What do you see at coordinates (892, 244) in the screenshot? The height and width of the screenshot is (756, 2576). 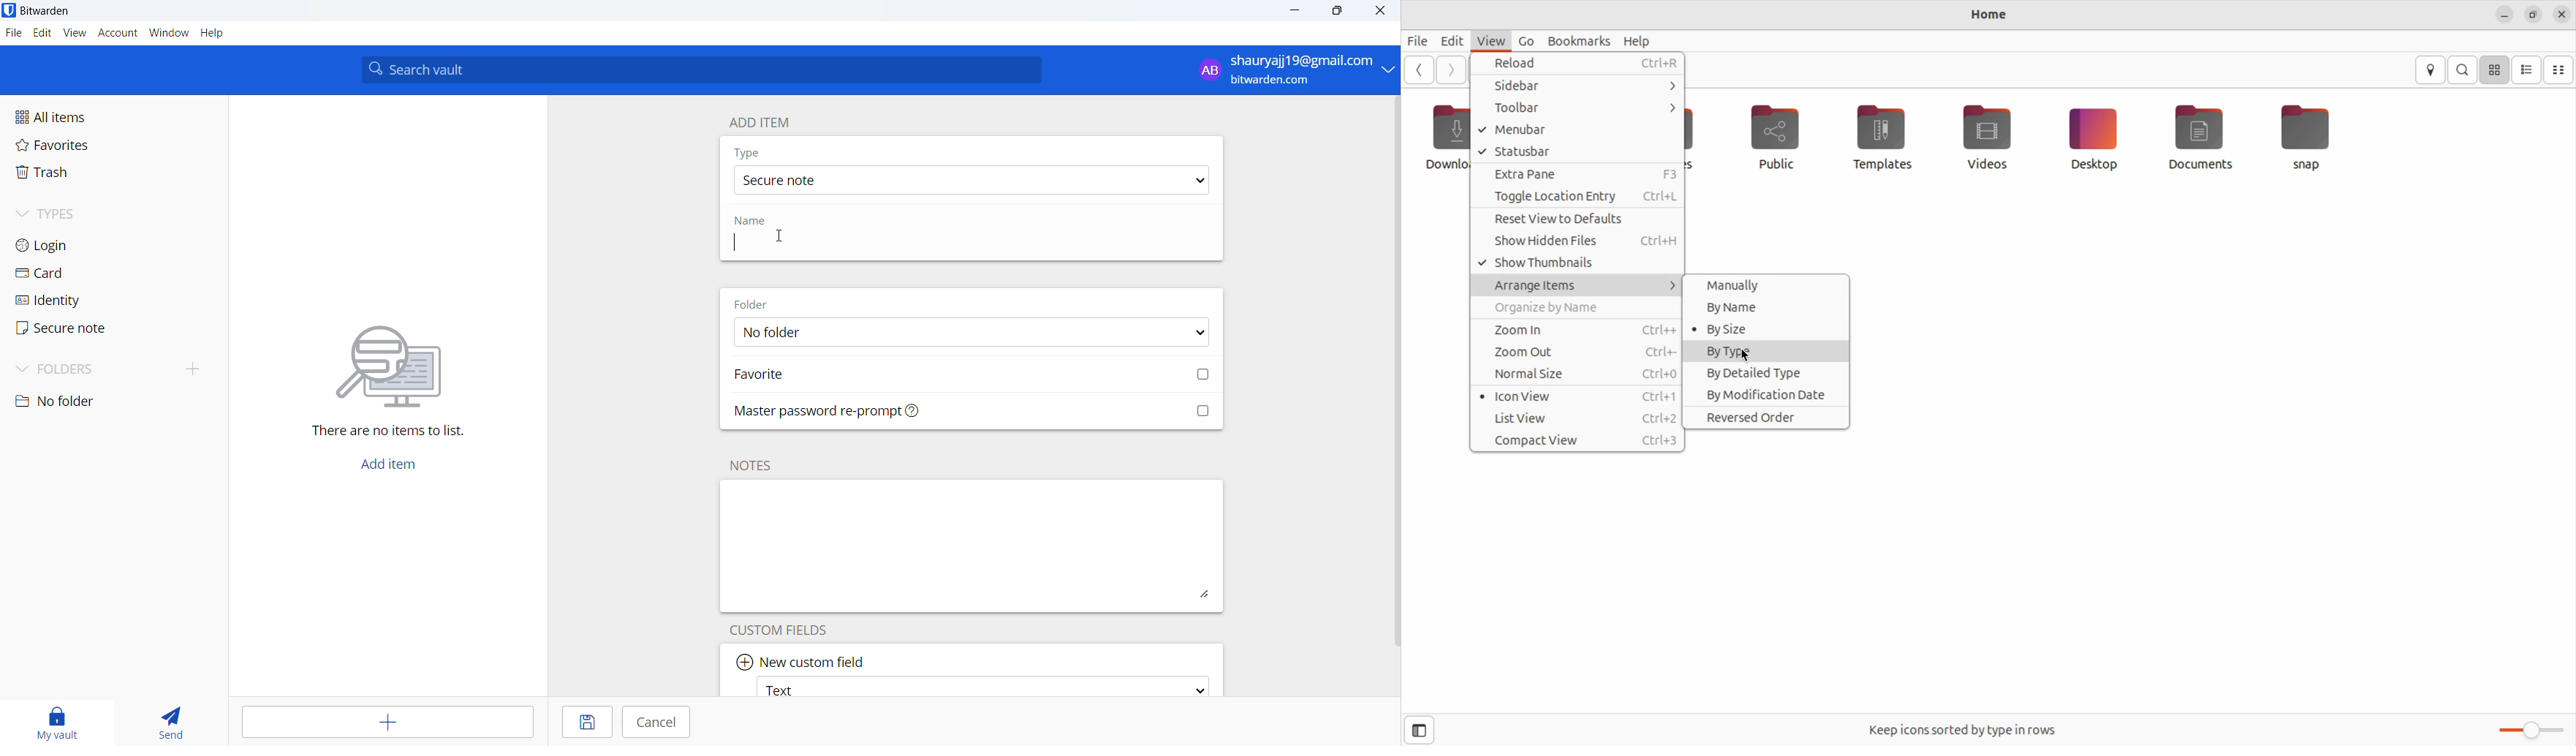 I see `name textarea` at bounding box center [892, 244].